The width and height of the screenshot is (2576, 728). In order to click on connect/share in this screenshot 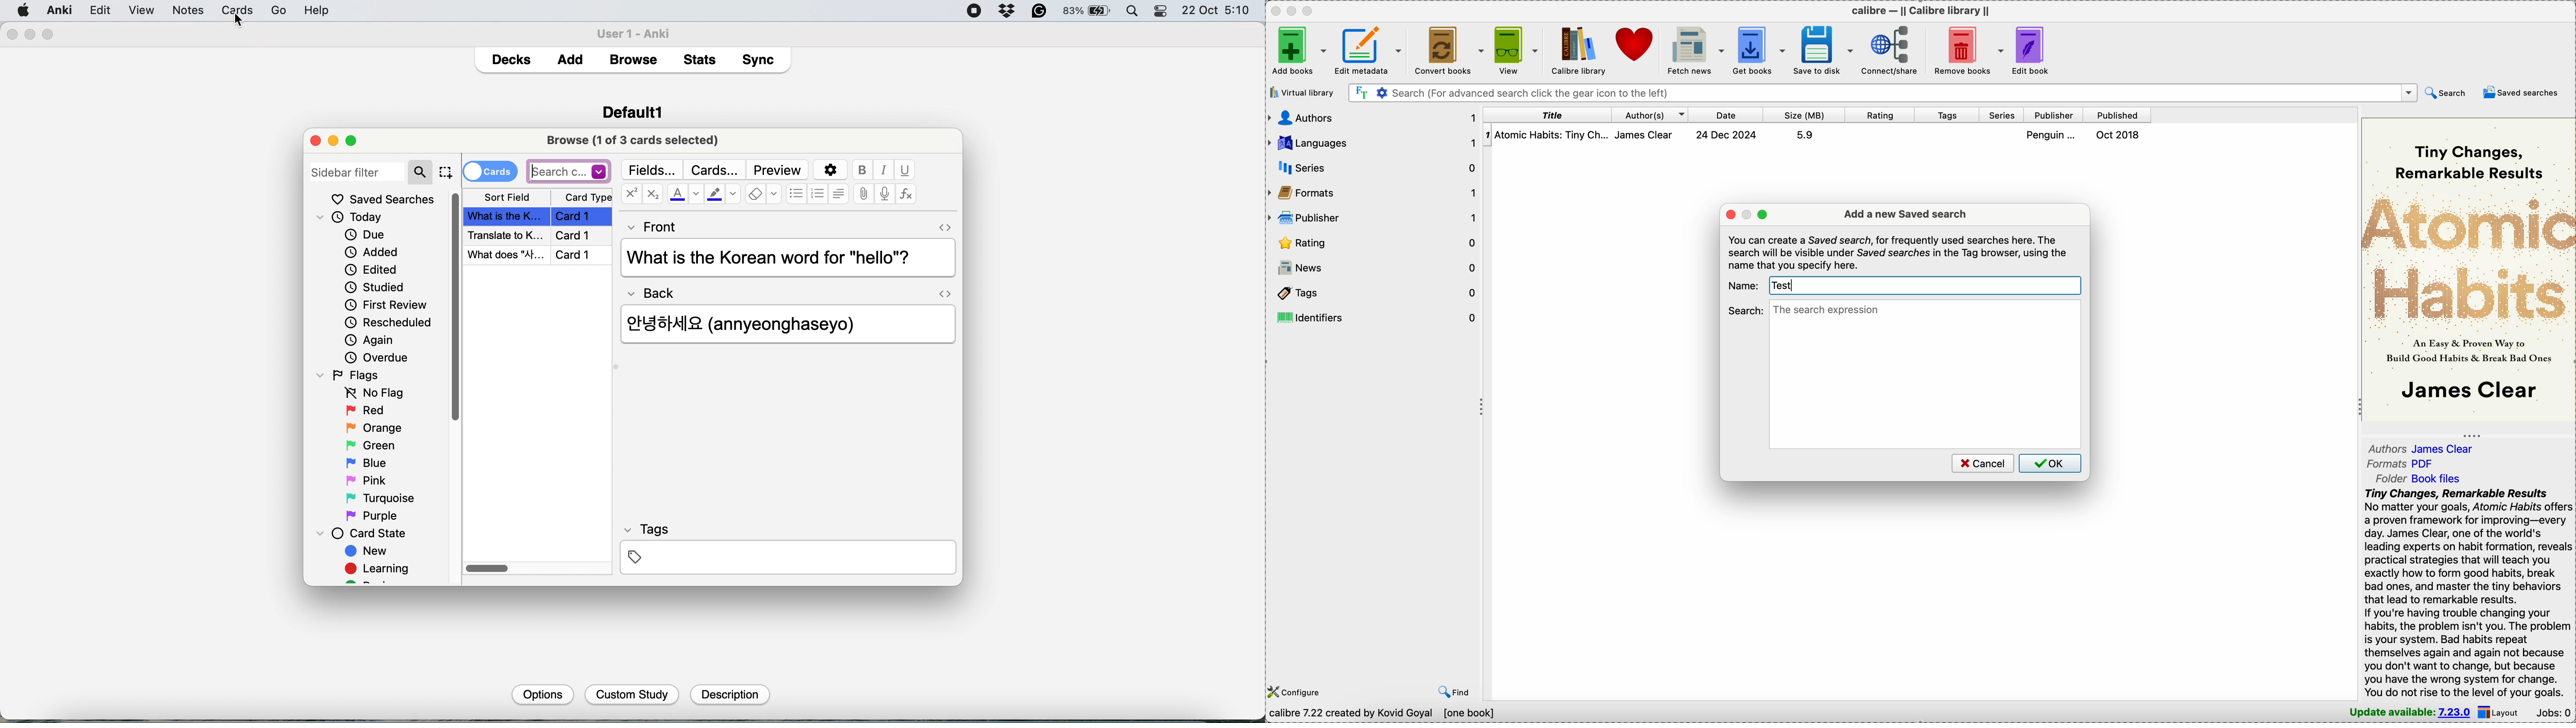, I will do `click(1894, 50)`.